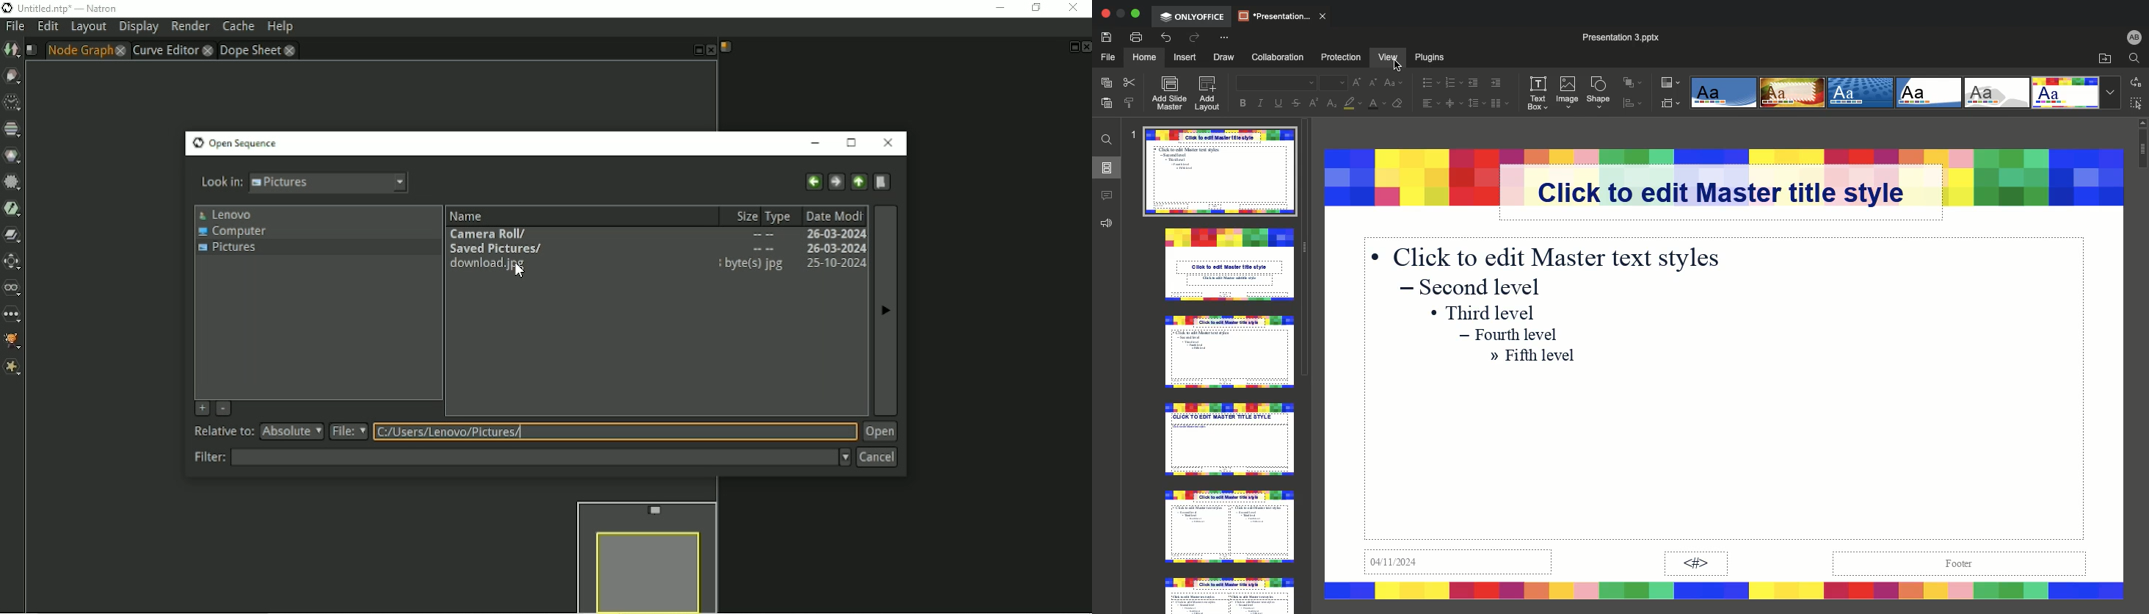 This screenshot has height=616, width=2156. I want to click on Layout master slide 2, so click(1230, 267).